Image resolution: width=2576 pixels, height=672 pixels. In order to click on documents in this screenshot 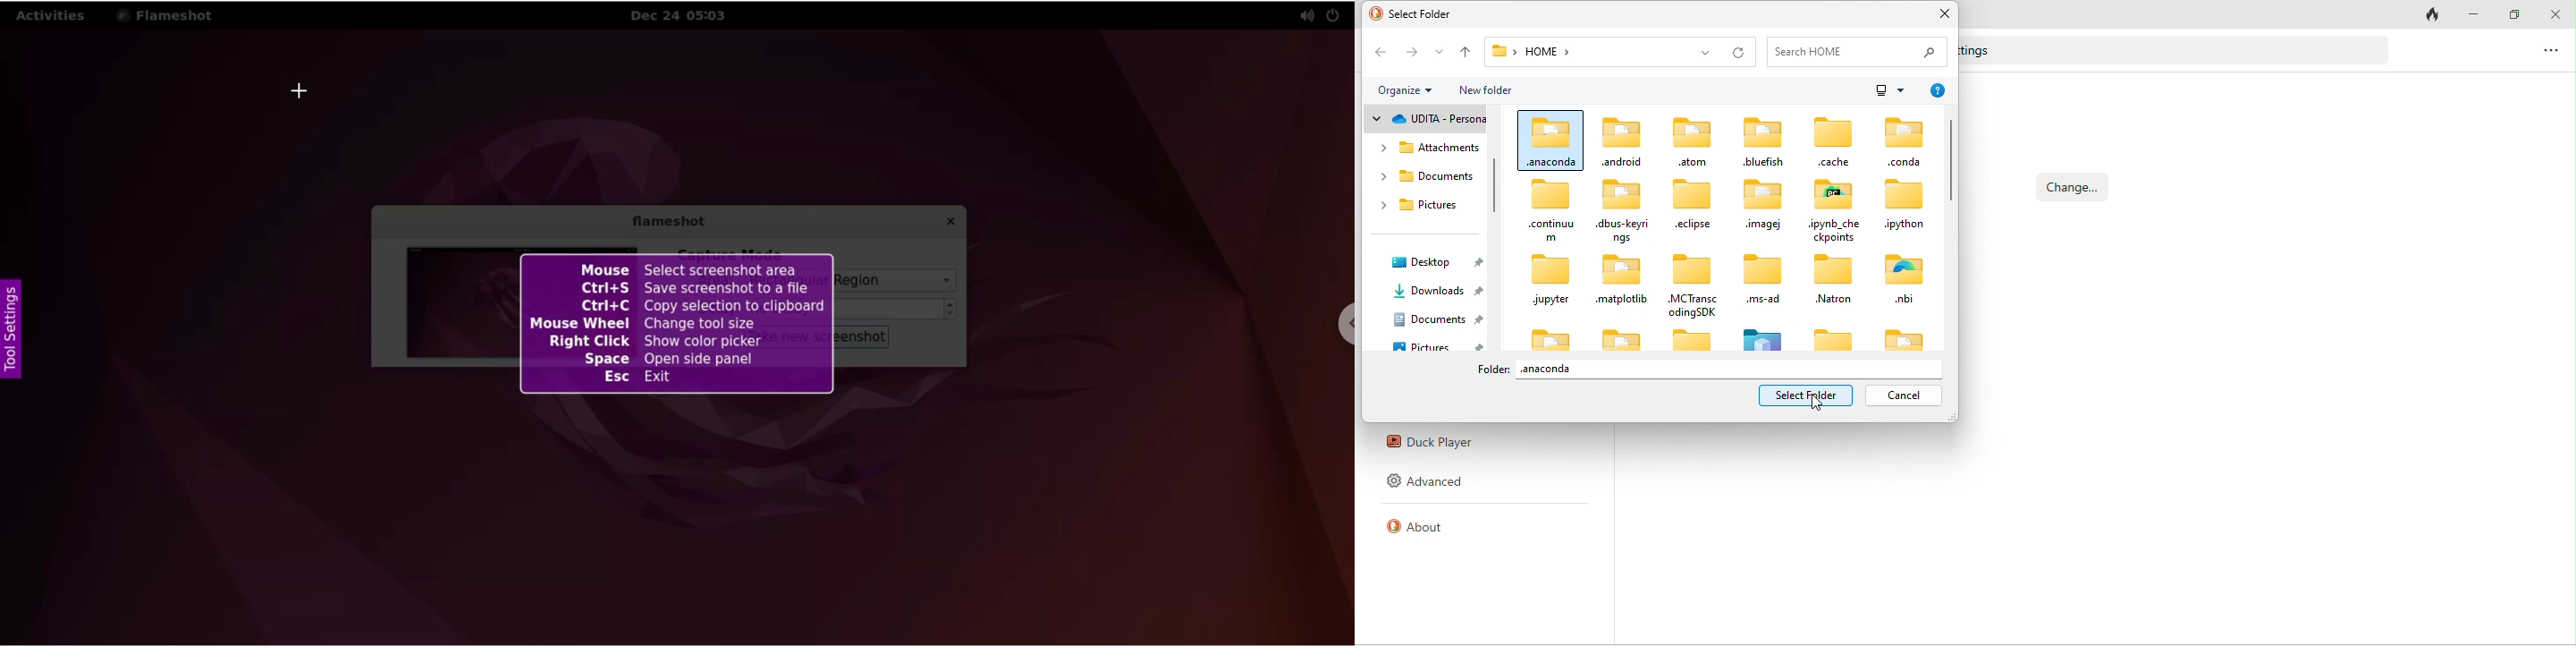, I will do `click(1425, 181)`.